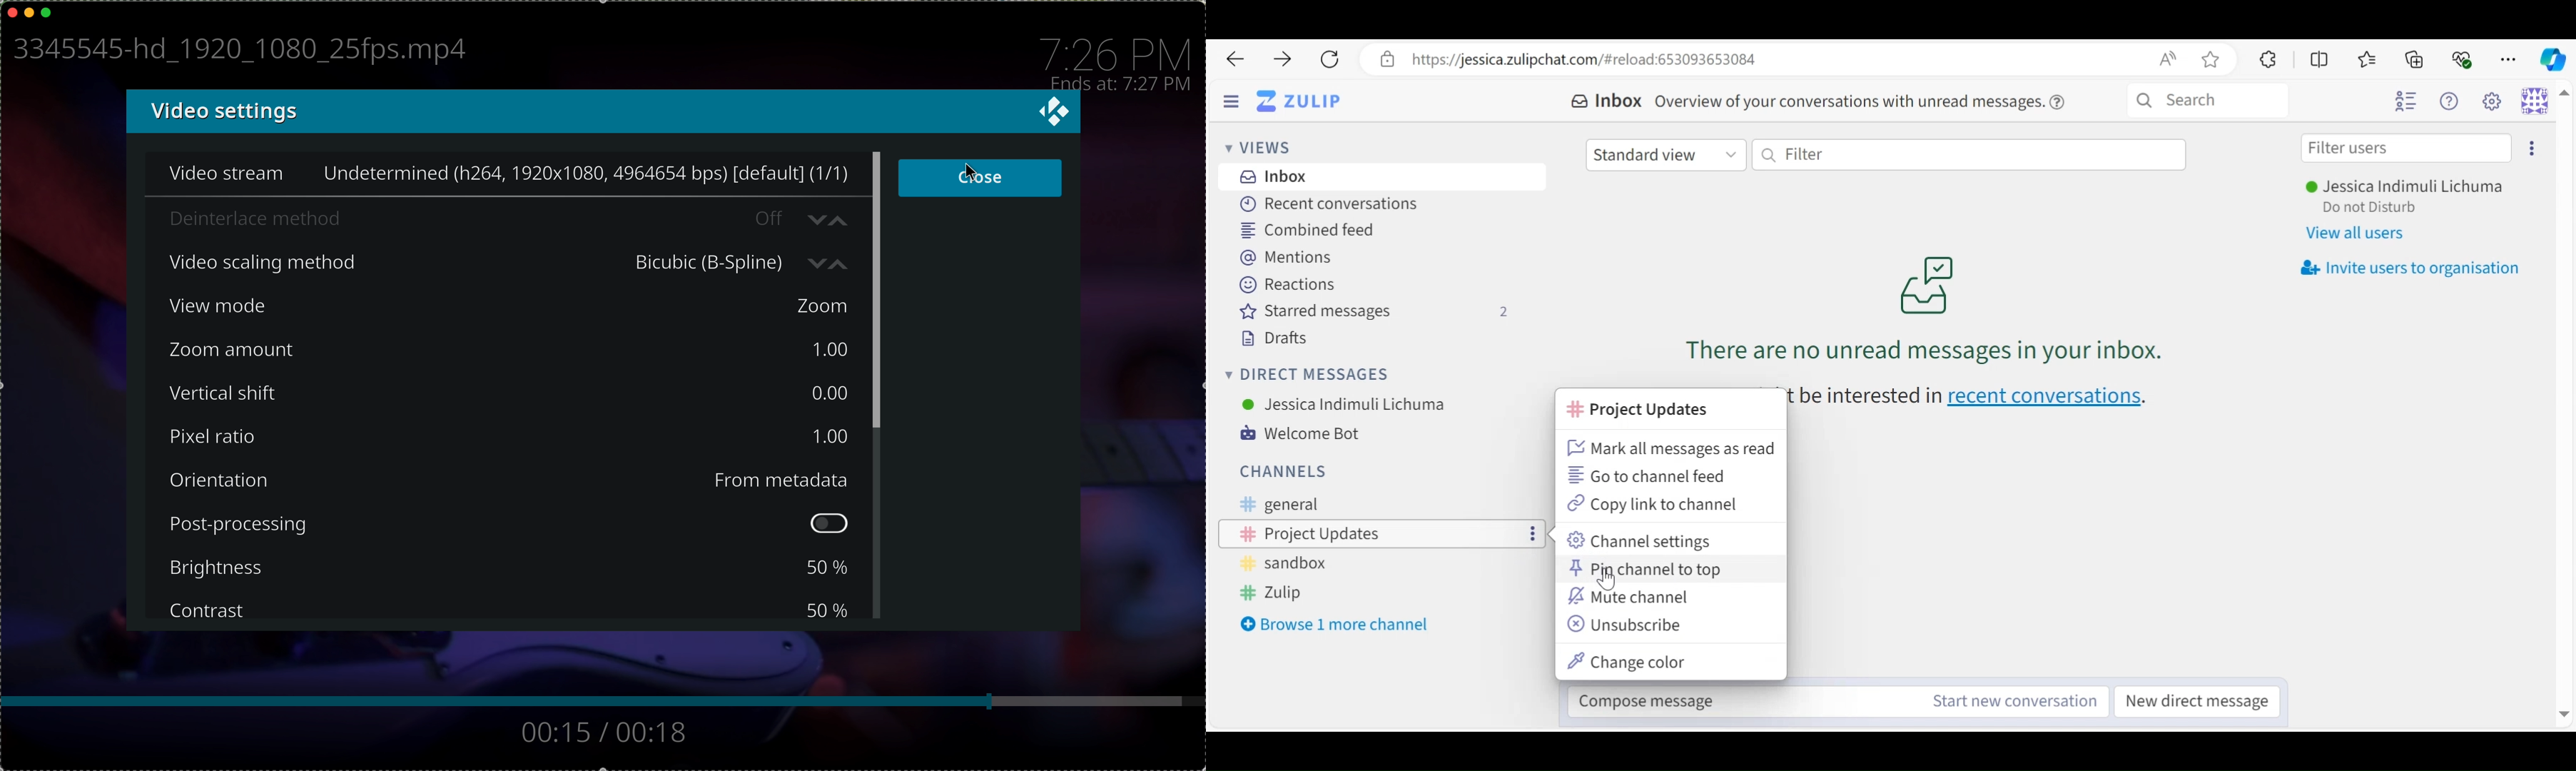 This screenshot has width=2576, height=784. Describe the element at coordinates (1284, 284) in the screenshot. I see `Reactions` at that location.